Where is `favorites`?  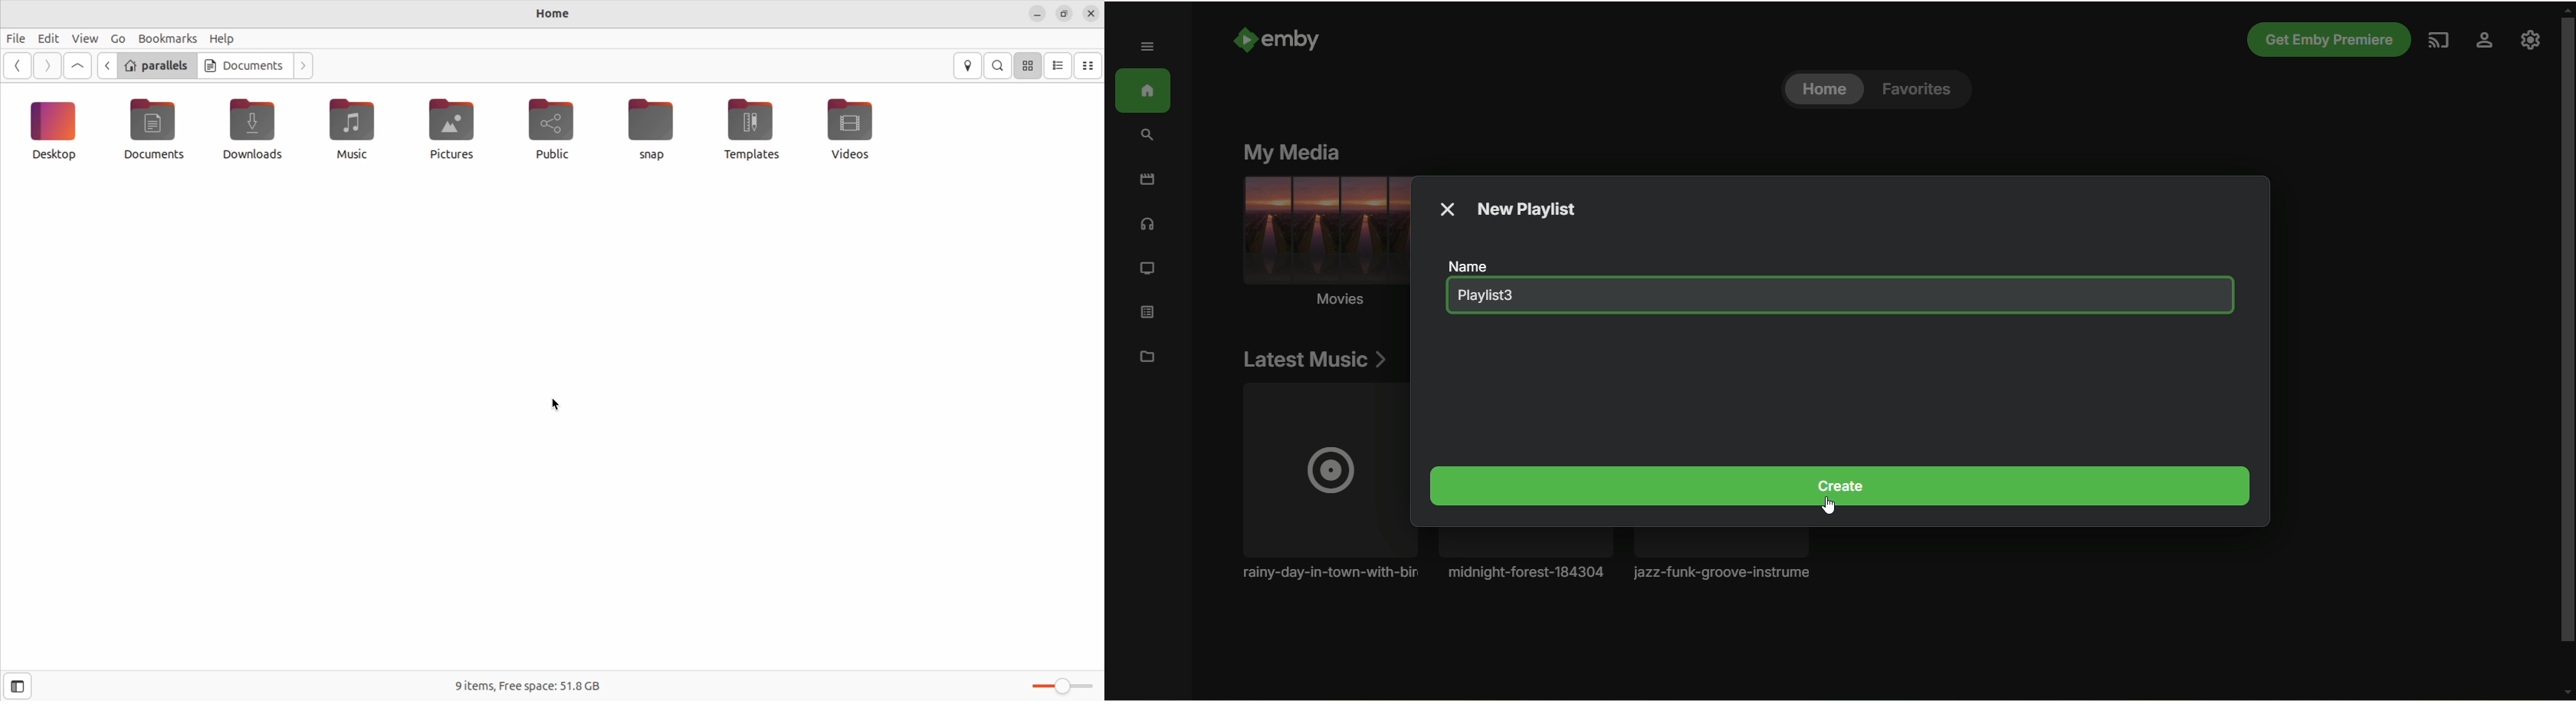 favorites is located at coordinates (1922, 91).